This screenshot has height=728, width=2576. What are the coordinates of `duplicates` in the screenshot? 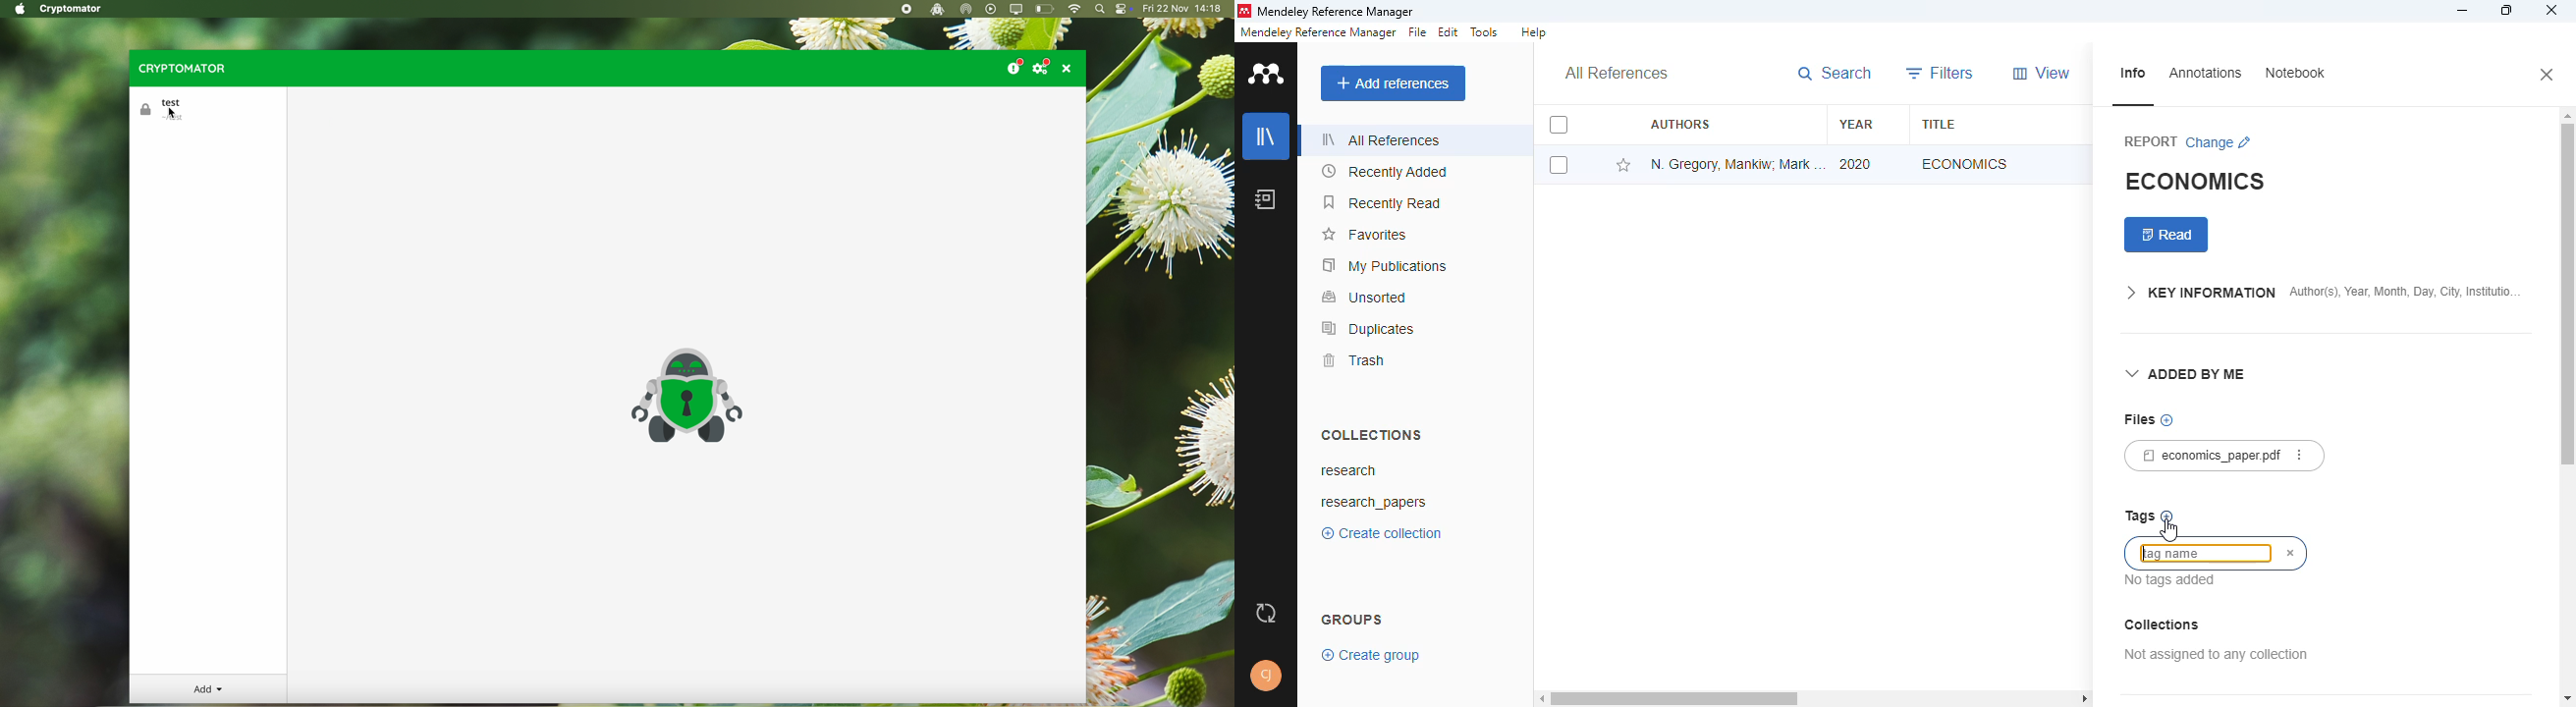 It's located at (1367, 329).